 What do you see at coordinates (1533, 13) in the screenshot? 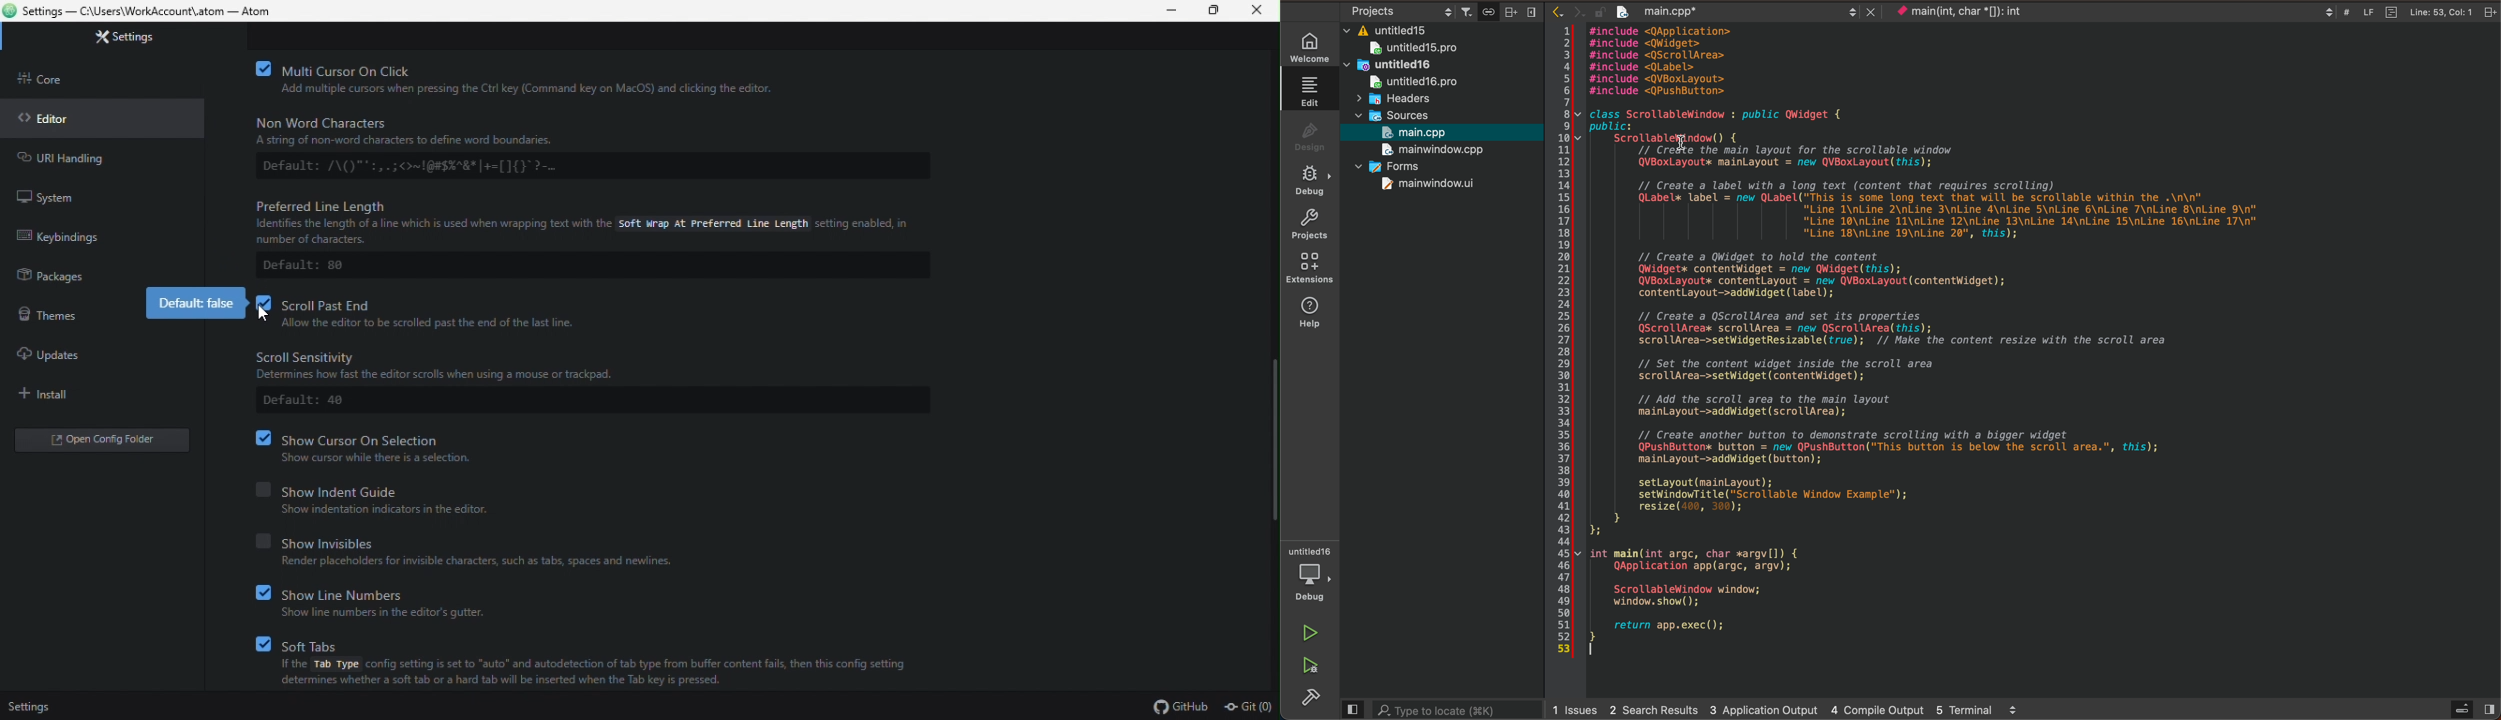
I see `close` at bounding box center [1533, 13].